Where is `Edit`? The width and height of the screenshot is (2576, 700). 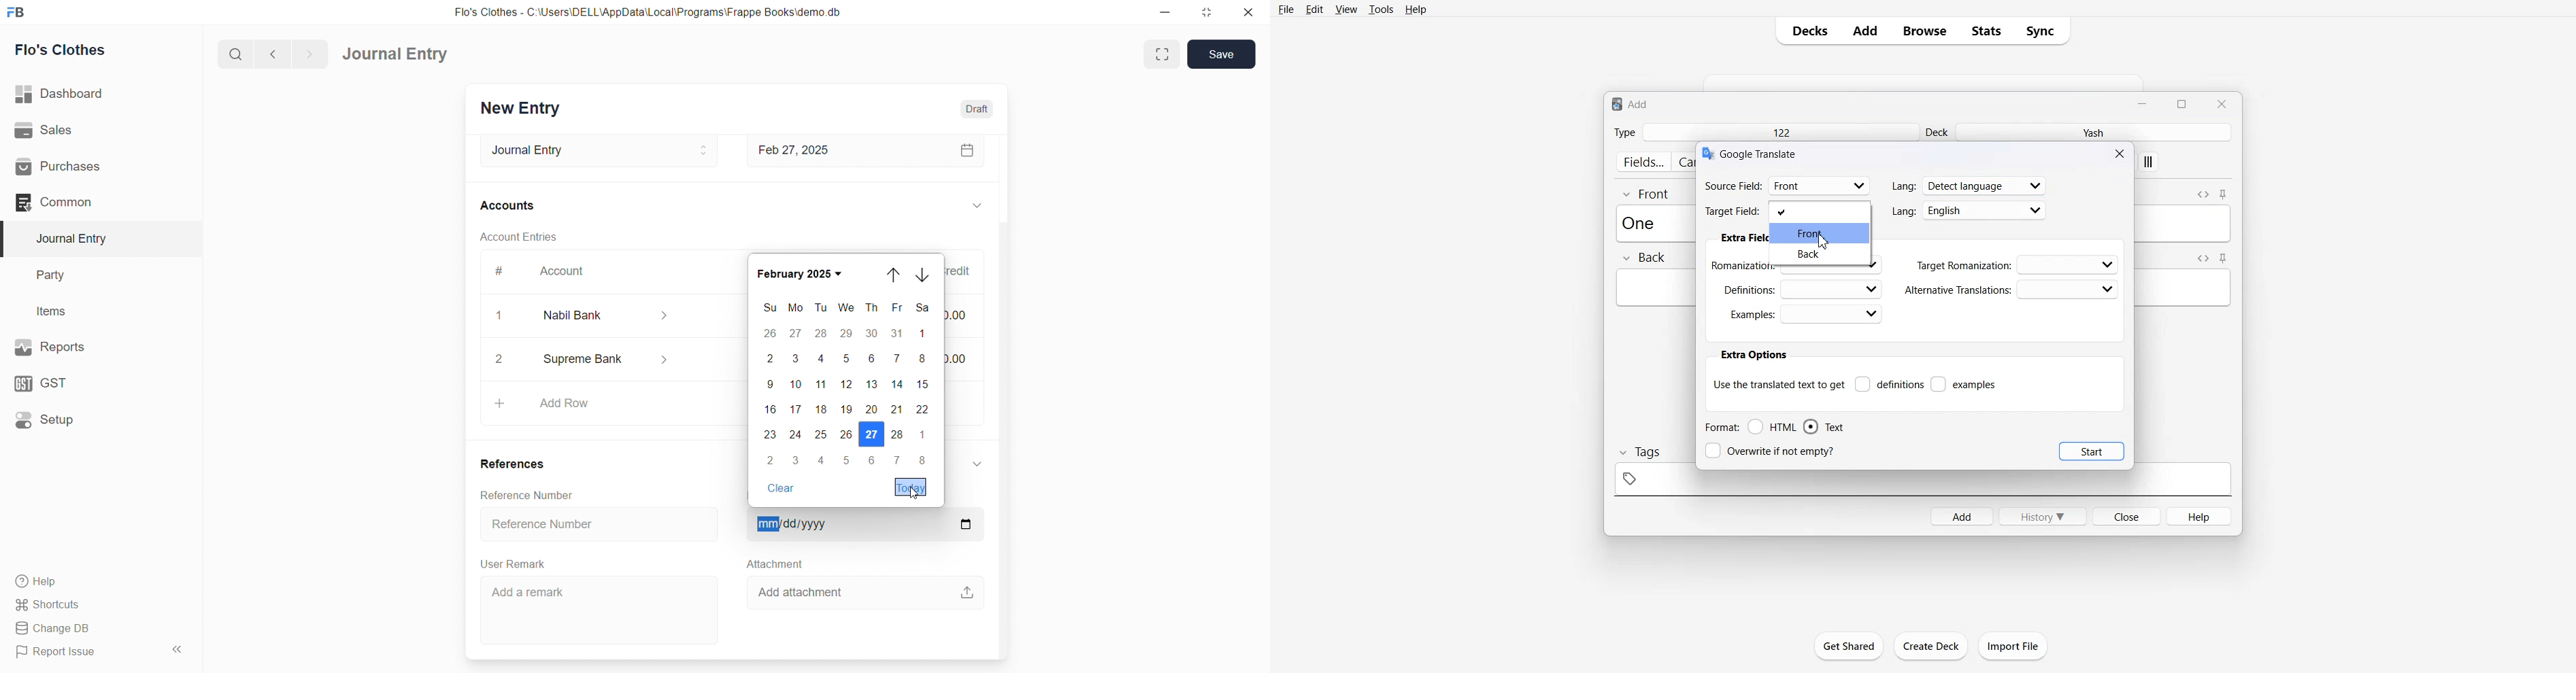
Edit is located at coordinates (1314, 9).